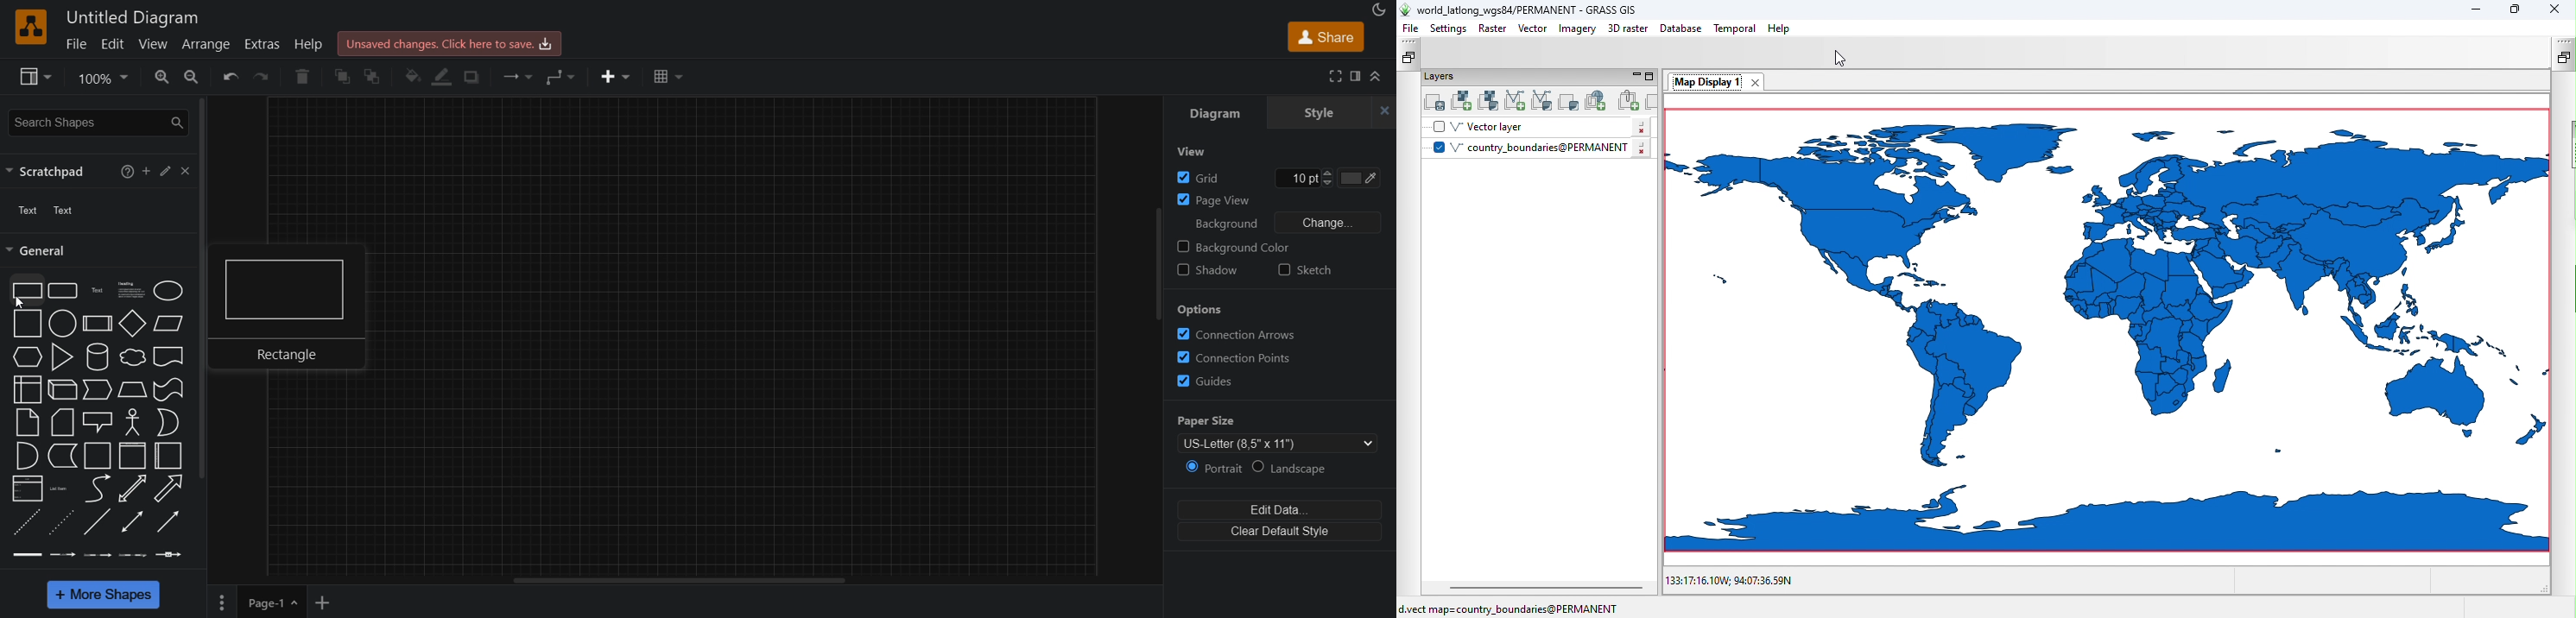 The height and width of the screenshot is (644, 2576). I want to click on dashed line, so click(27, 524).